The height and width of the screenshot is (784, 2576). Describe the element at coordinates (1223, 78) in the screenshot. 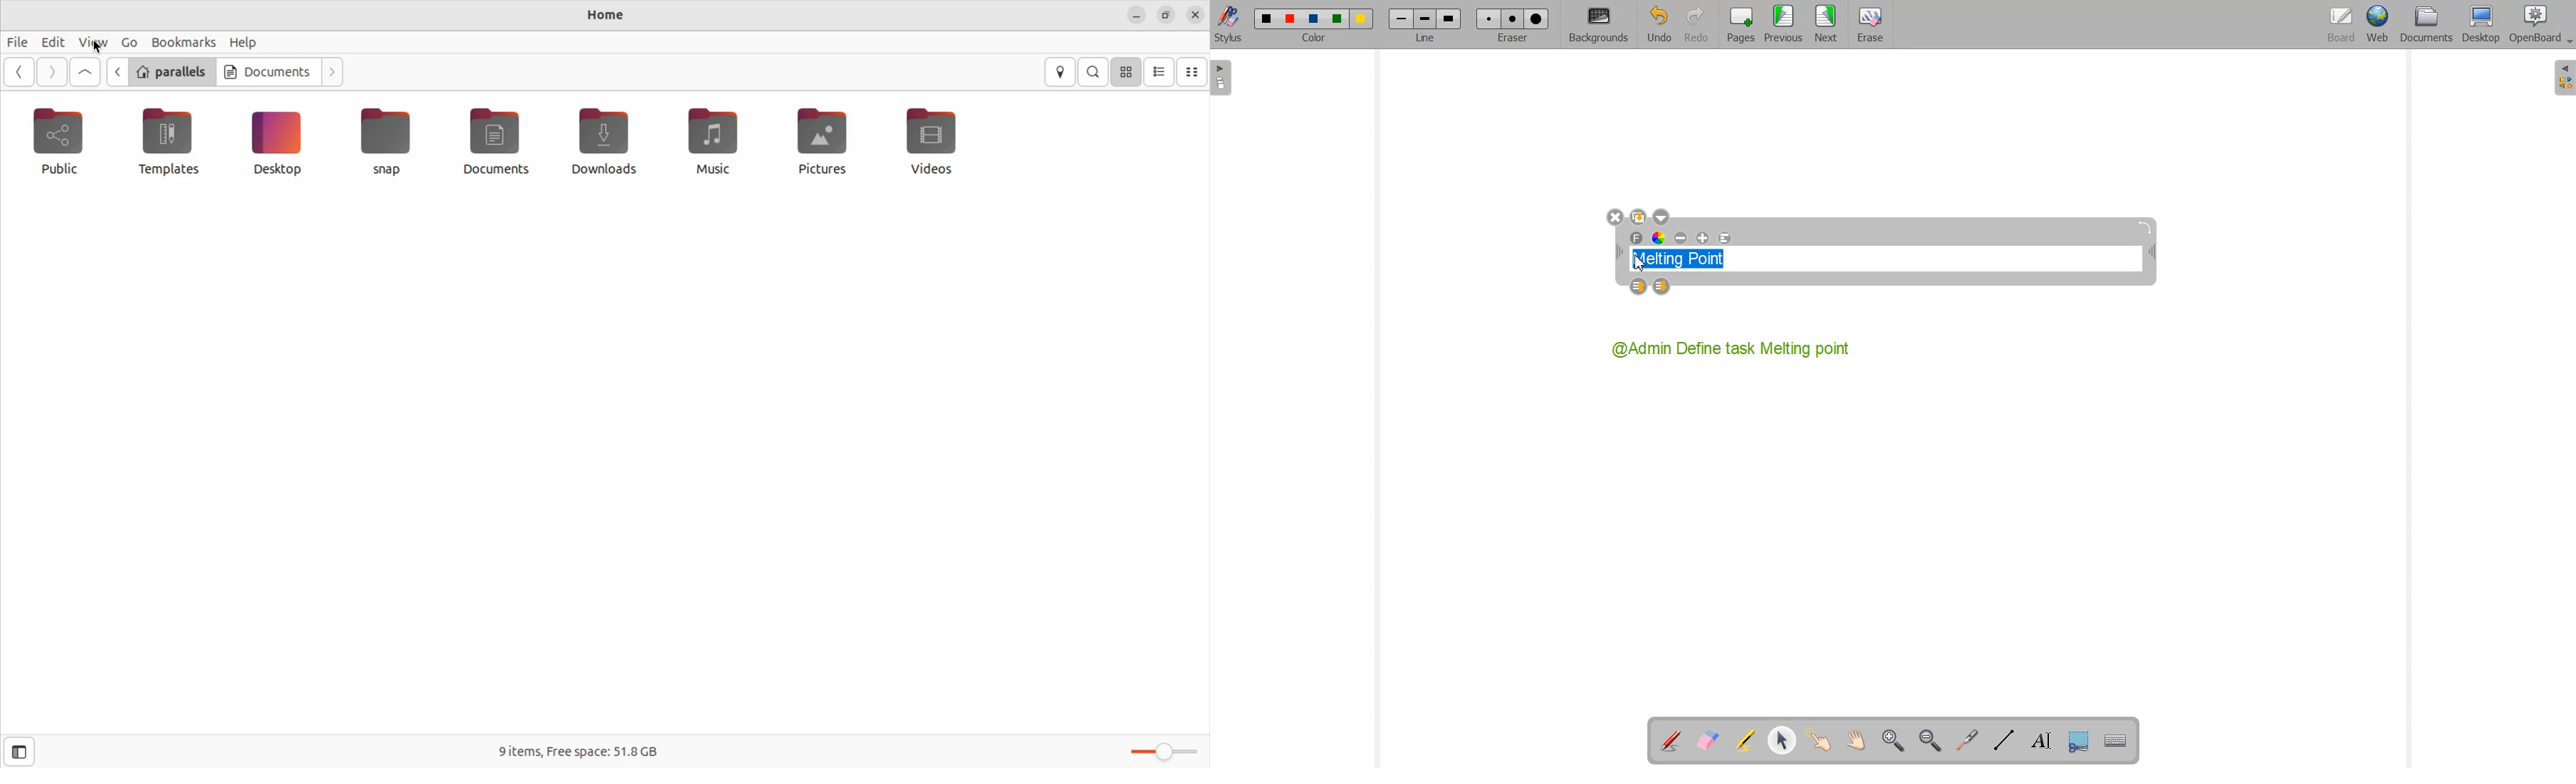

I see `Sidebar` at that location.